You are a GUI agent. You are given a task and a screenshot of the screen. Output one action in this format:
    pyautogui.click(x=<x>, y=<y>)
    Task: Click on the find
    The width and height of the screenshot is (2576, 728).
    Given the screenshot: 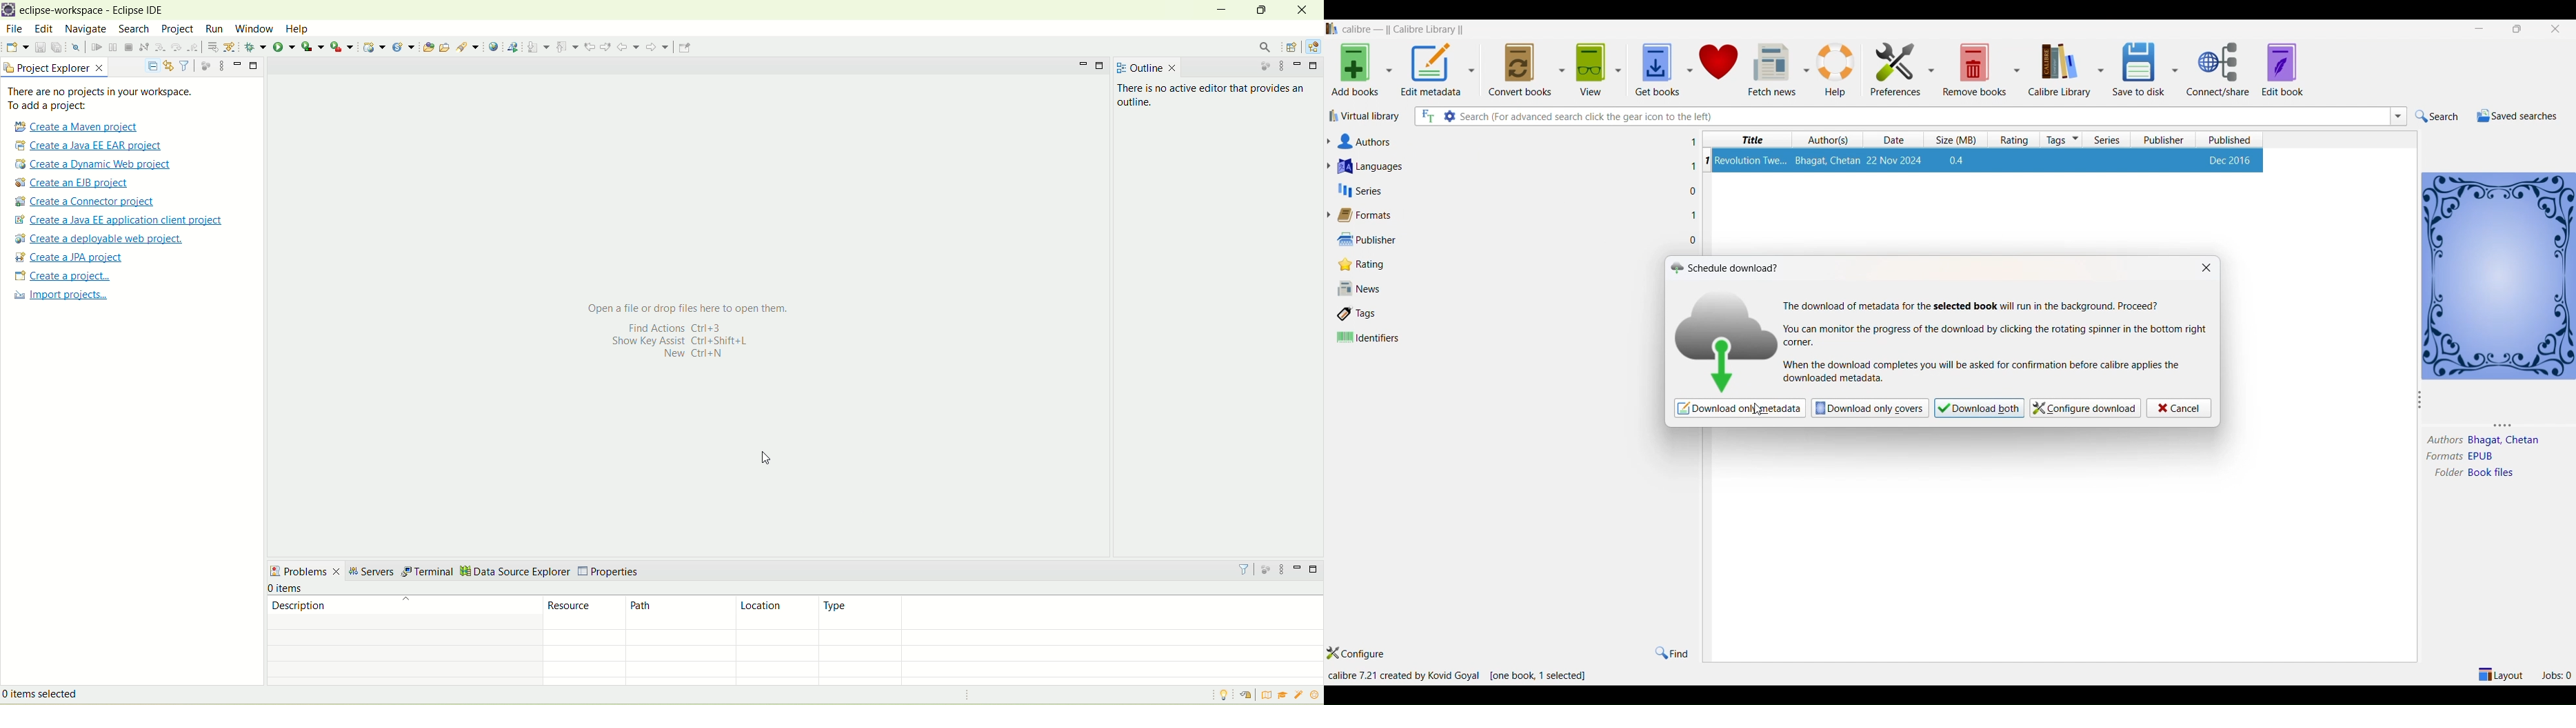 What is the action you would take?
    pyautogui.click(x=1674, y=651)
    